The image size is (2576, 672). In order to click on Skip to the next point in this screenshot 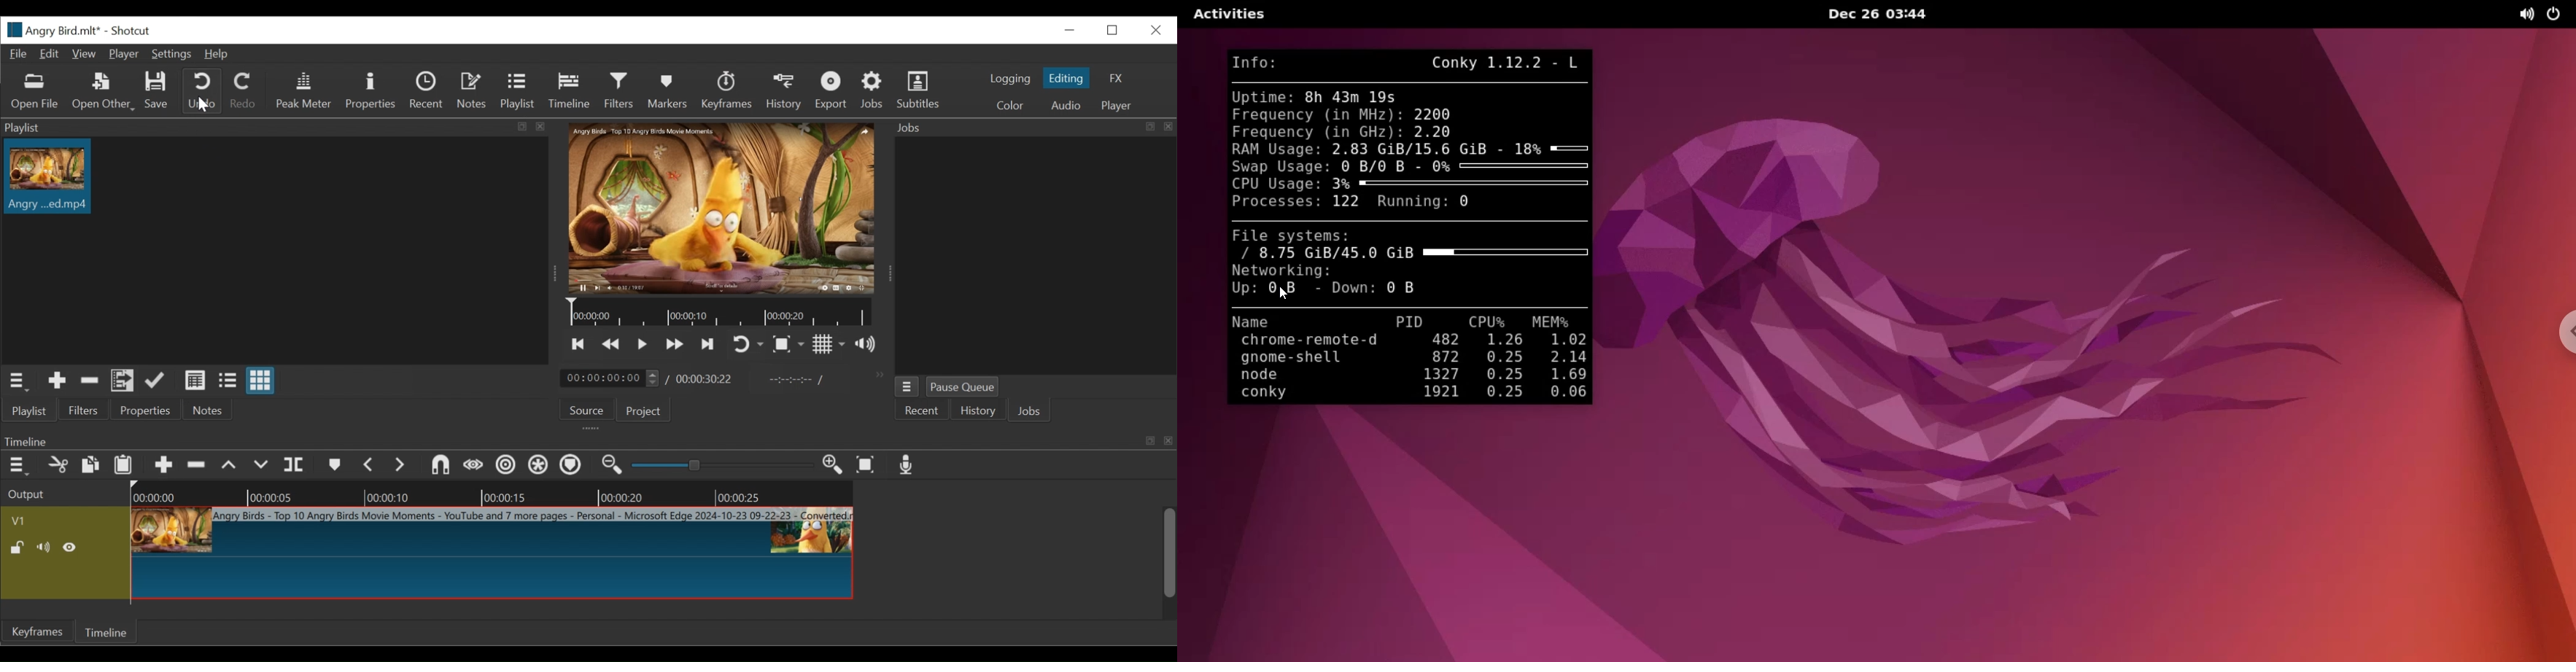, I will do `click(708, 345)`.